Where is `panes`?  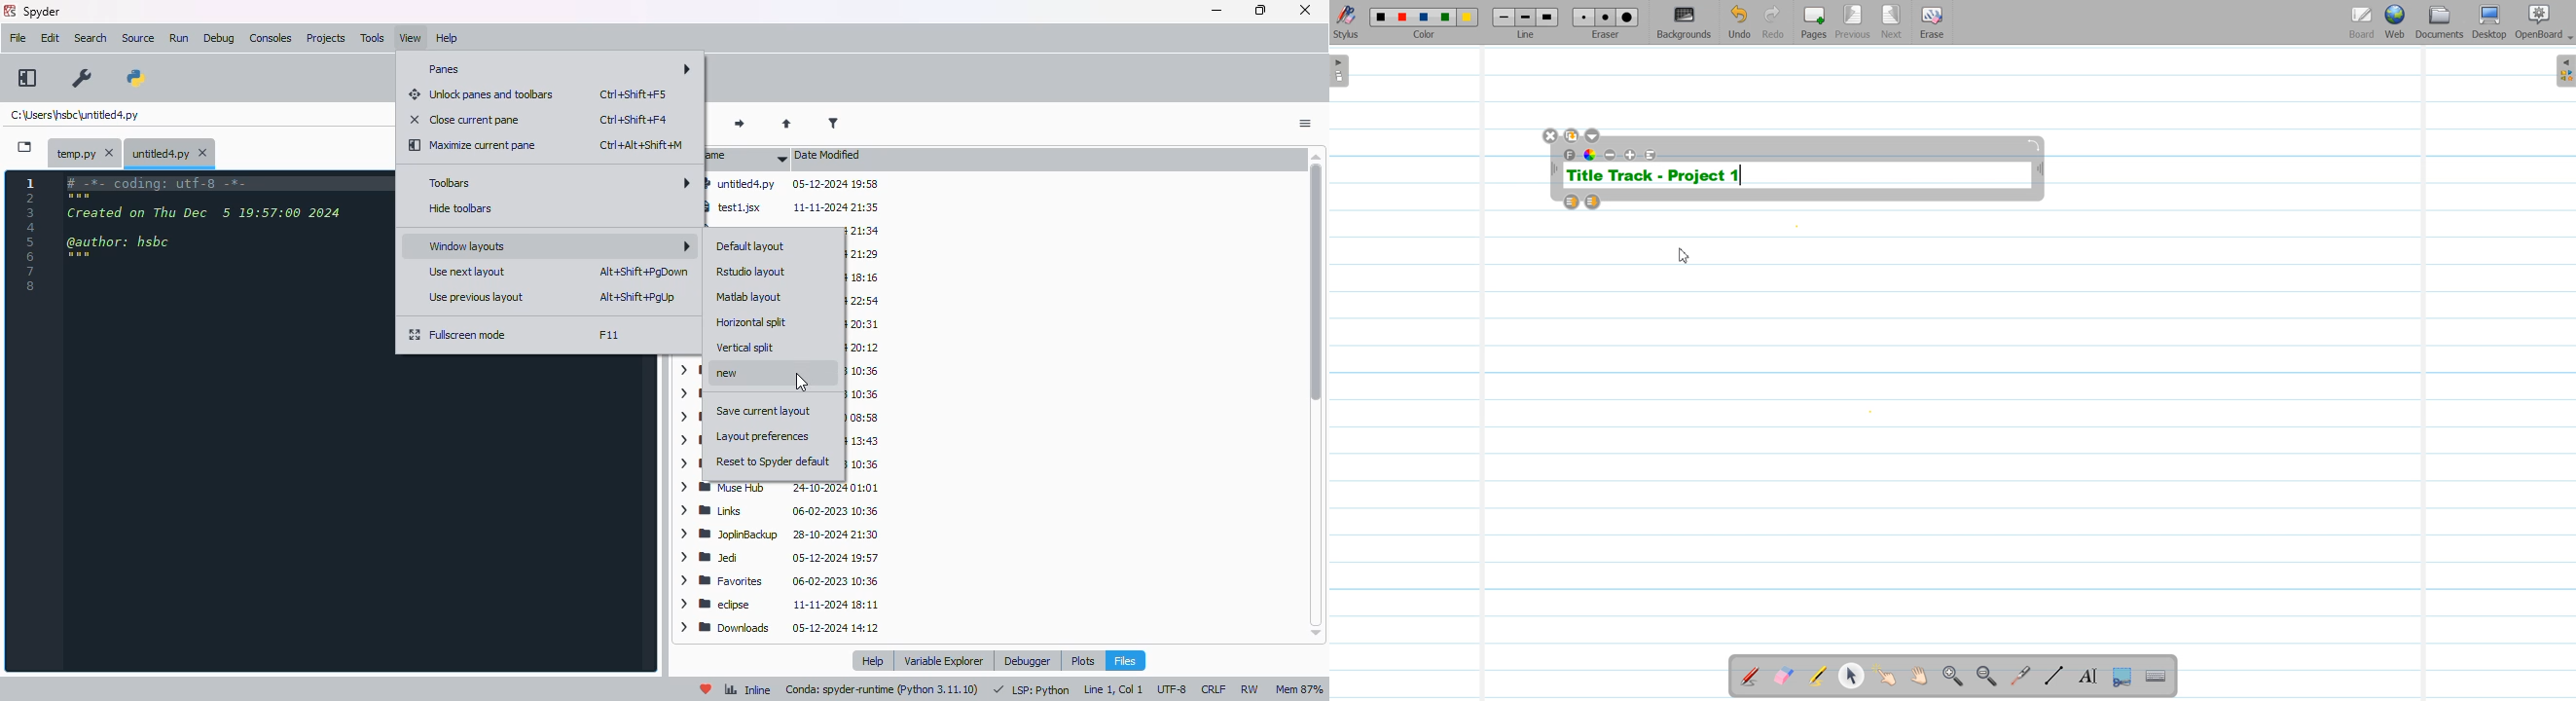 panes is located at coordinates (555, 69).